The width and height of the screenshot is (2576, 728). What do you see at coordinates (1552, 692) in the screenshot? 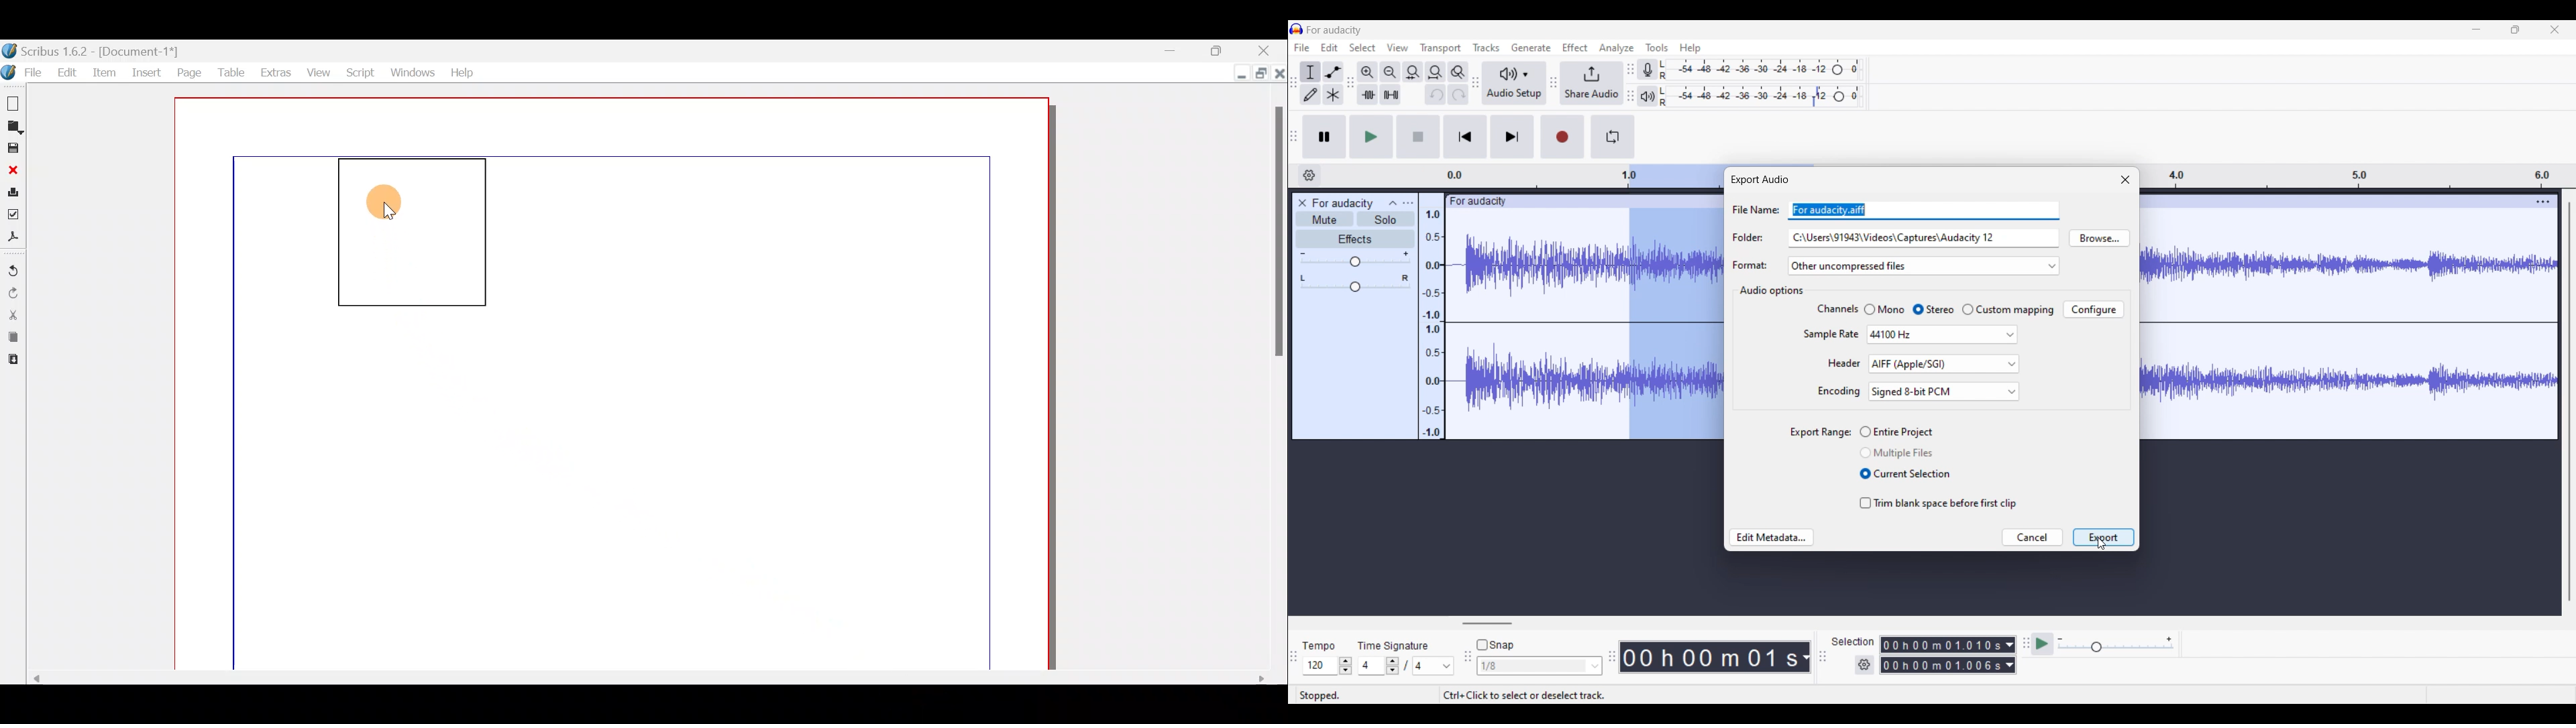
I see `ctrl+click to select or deselect track.` at bounding box center [1552, 692].